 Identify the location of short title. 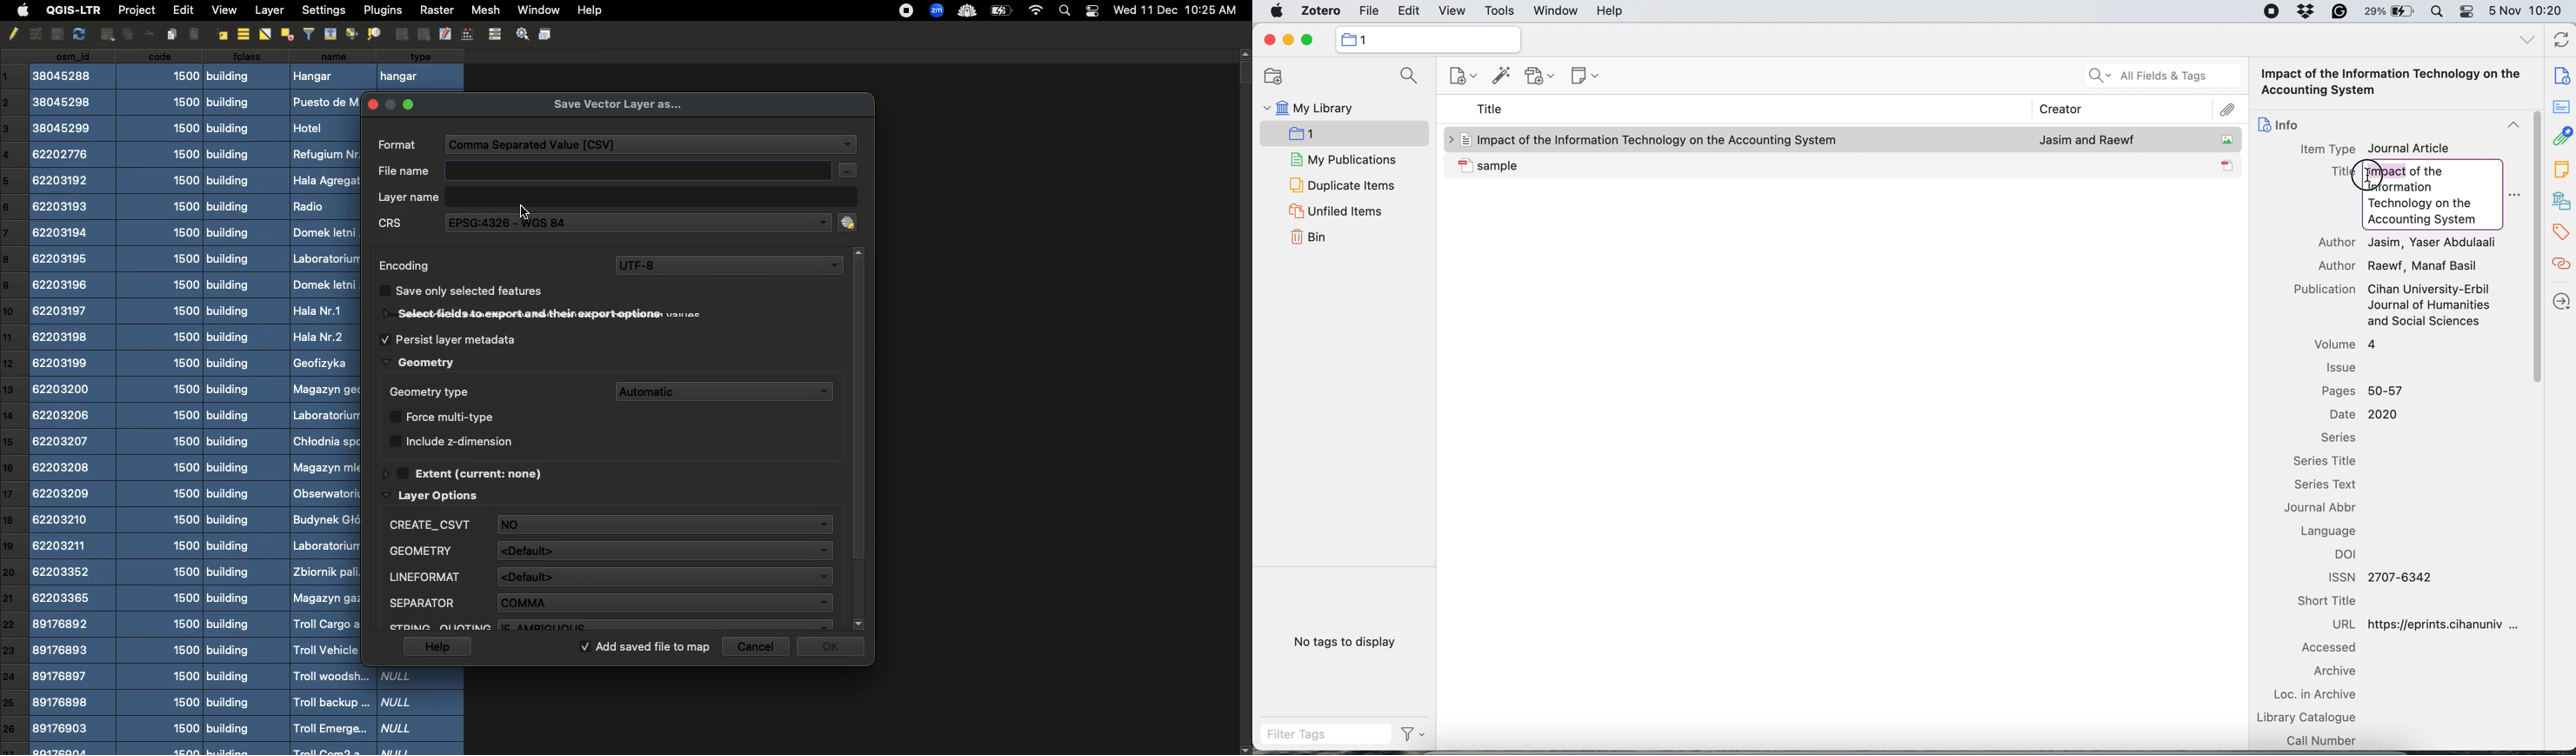
(2330, 601).